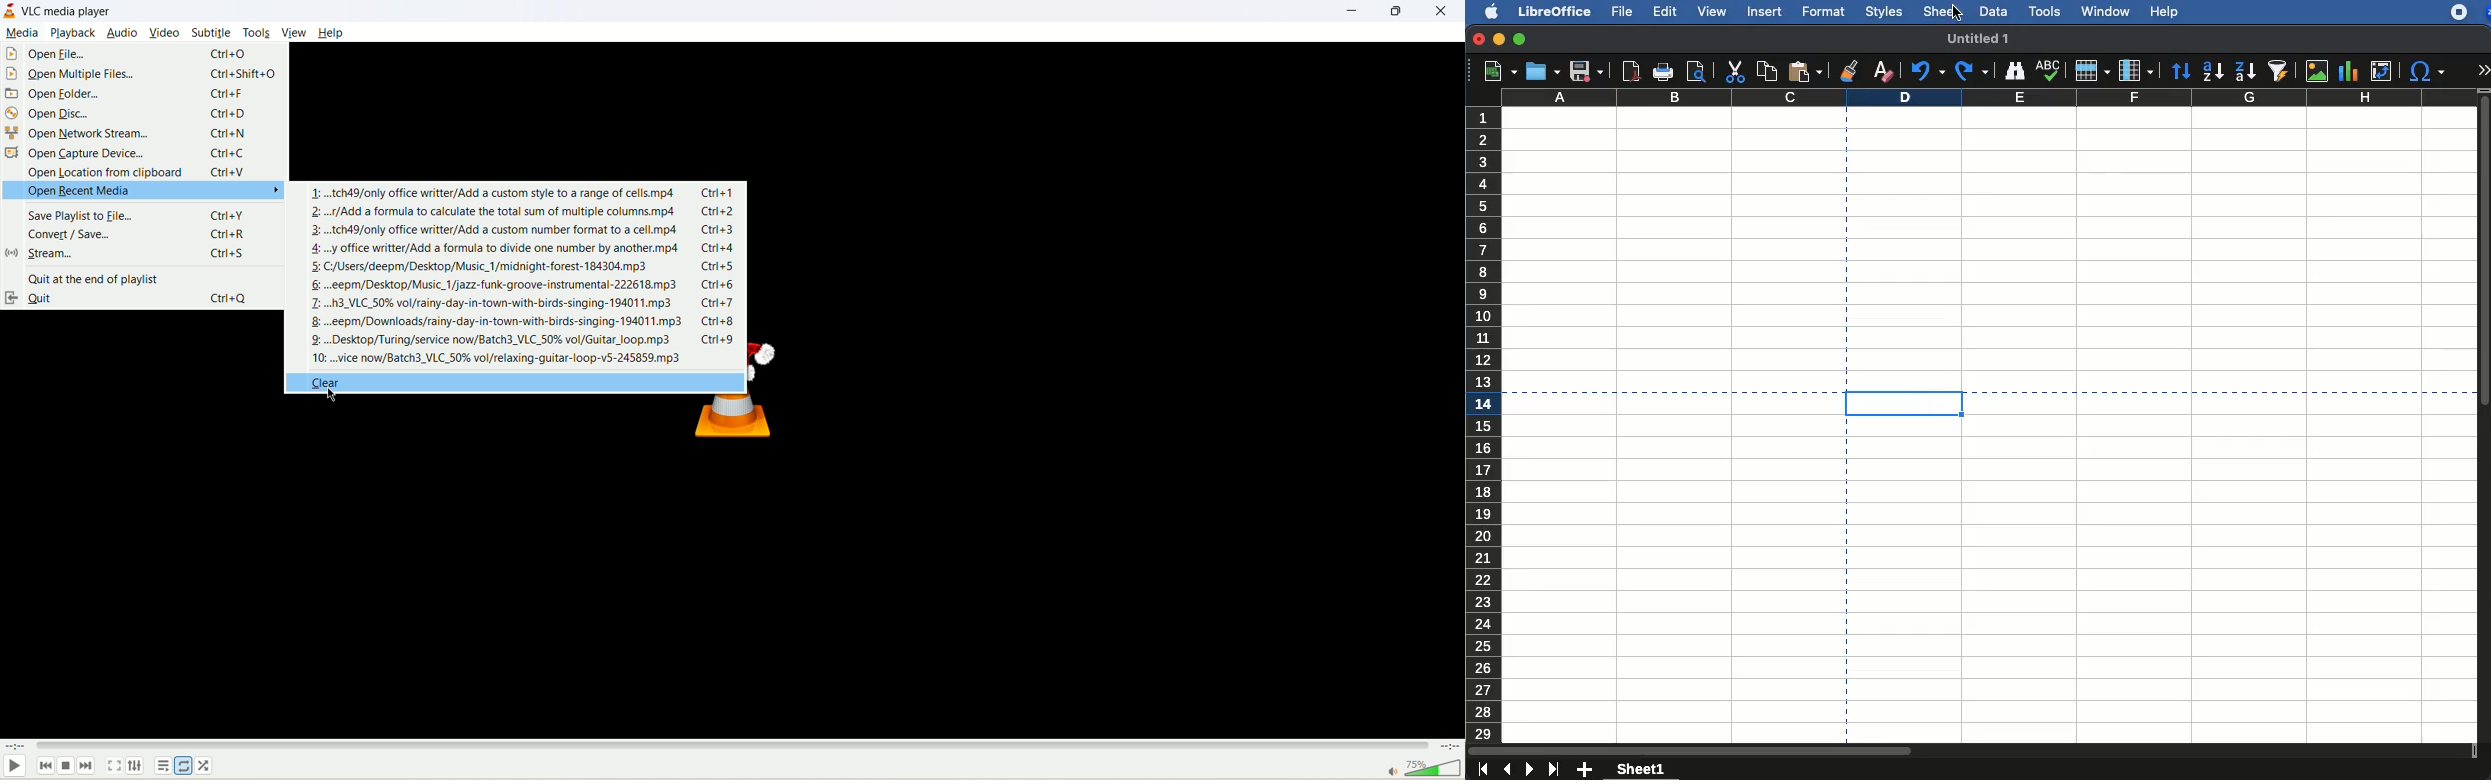 This screenshot has width=2492, height=784. Describe the element at coordinates (1543, 70) in the screenshot. I see `open` at that location.